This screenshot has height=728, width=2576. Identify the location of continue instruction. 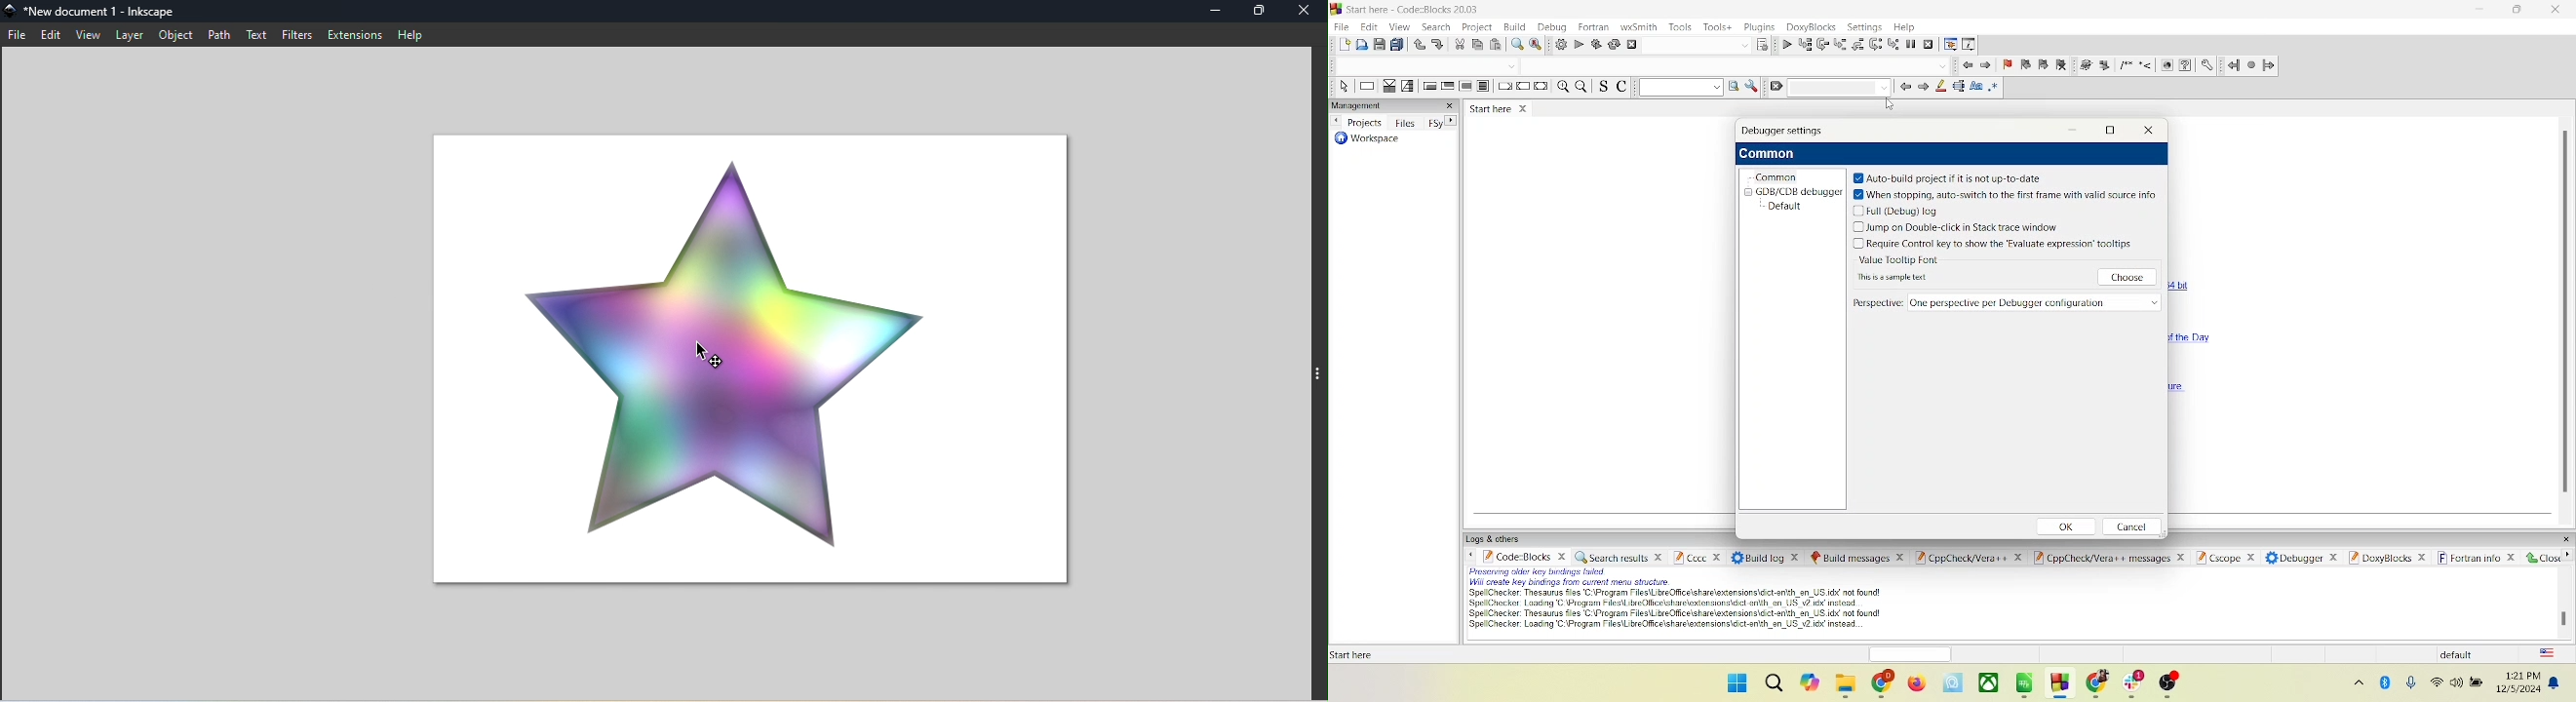
(1524, 86).